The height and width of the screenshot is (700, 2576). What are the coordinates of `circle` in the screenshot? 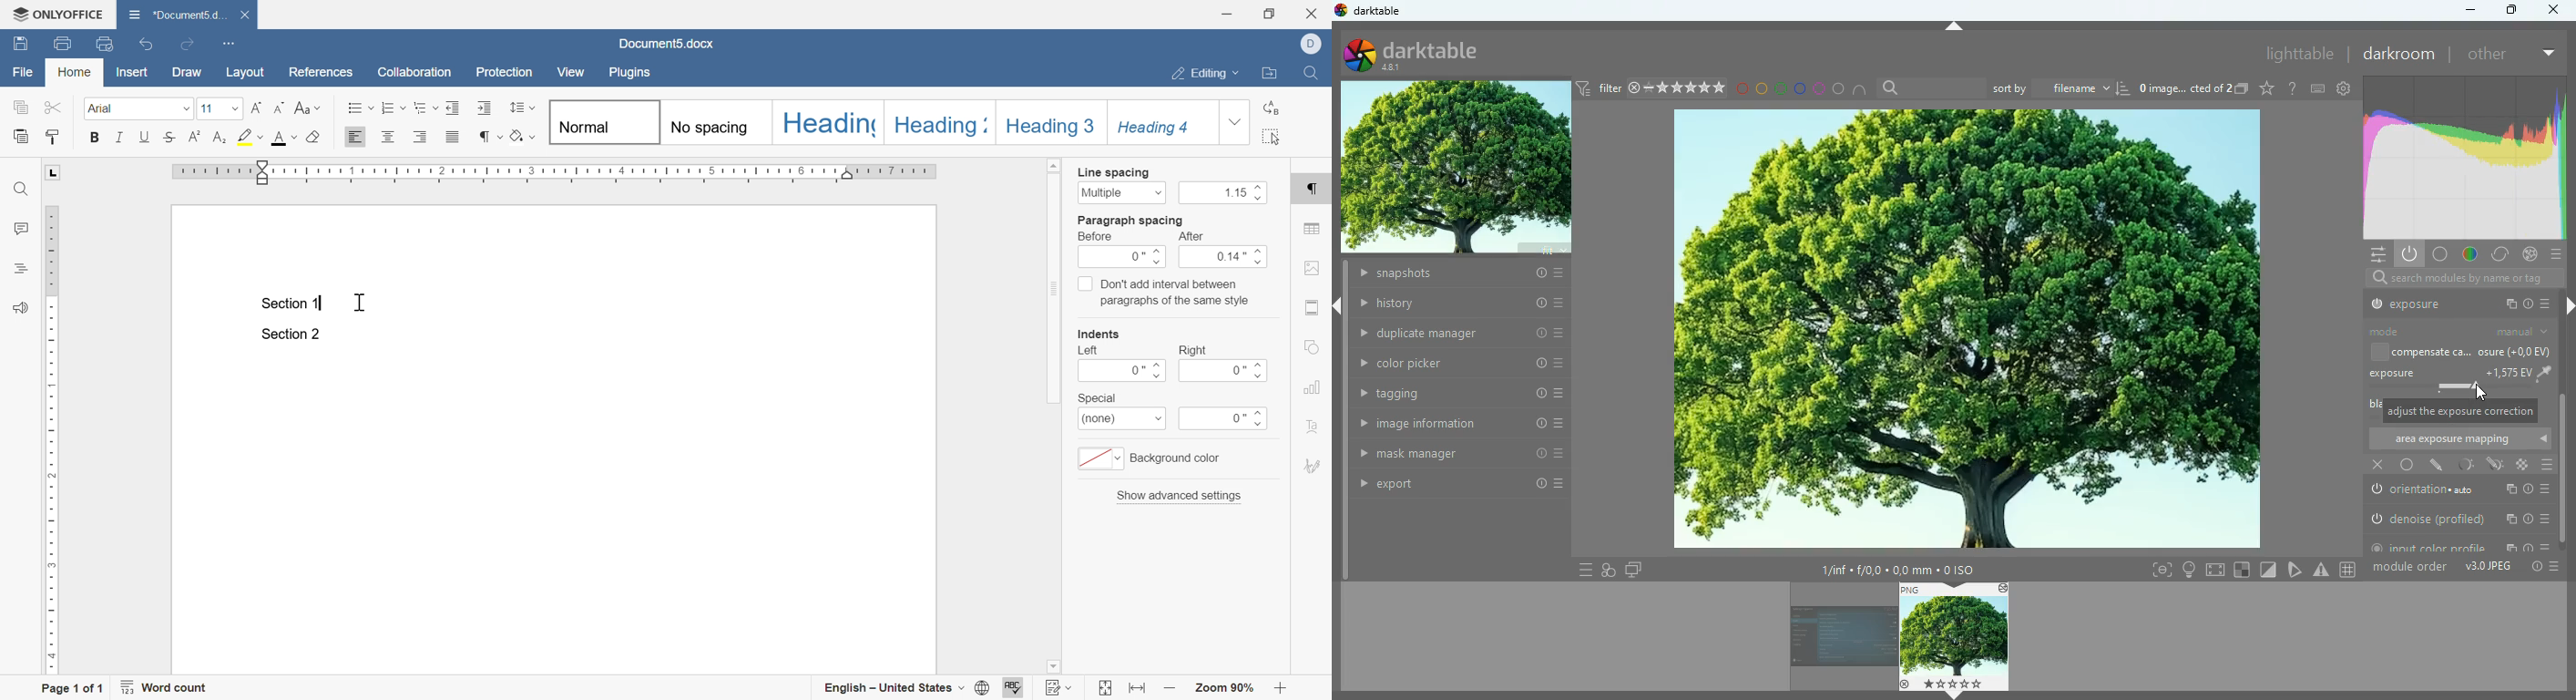 It's located at (1840, 89).